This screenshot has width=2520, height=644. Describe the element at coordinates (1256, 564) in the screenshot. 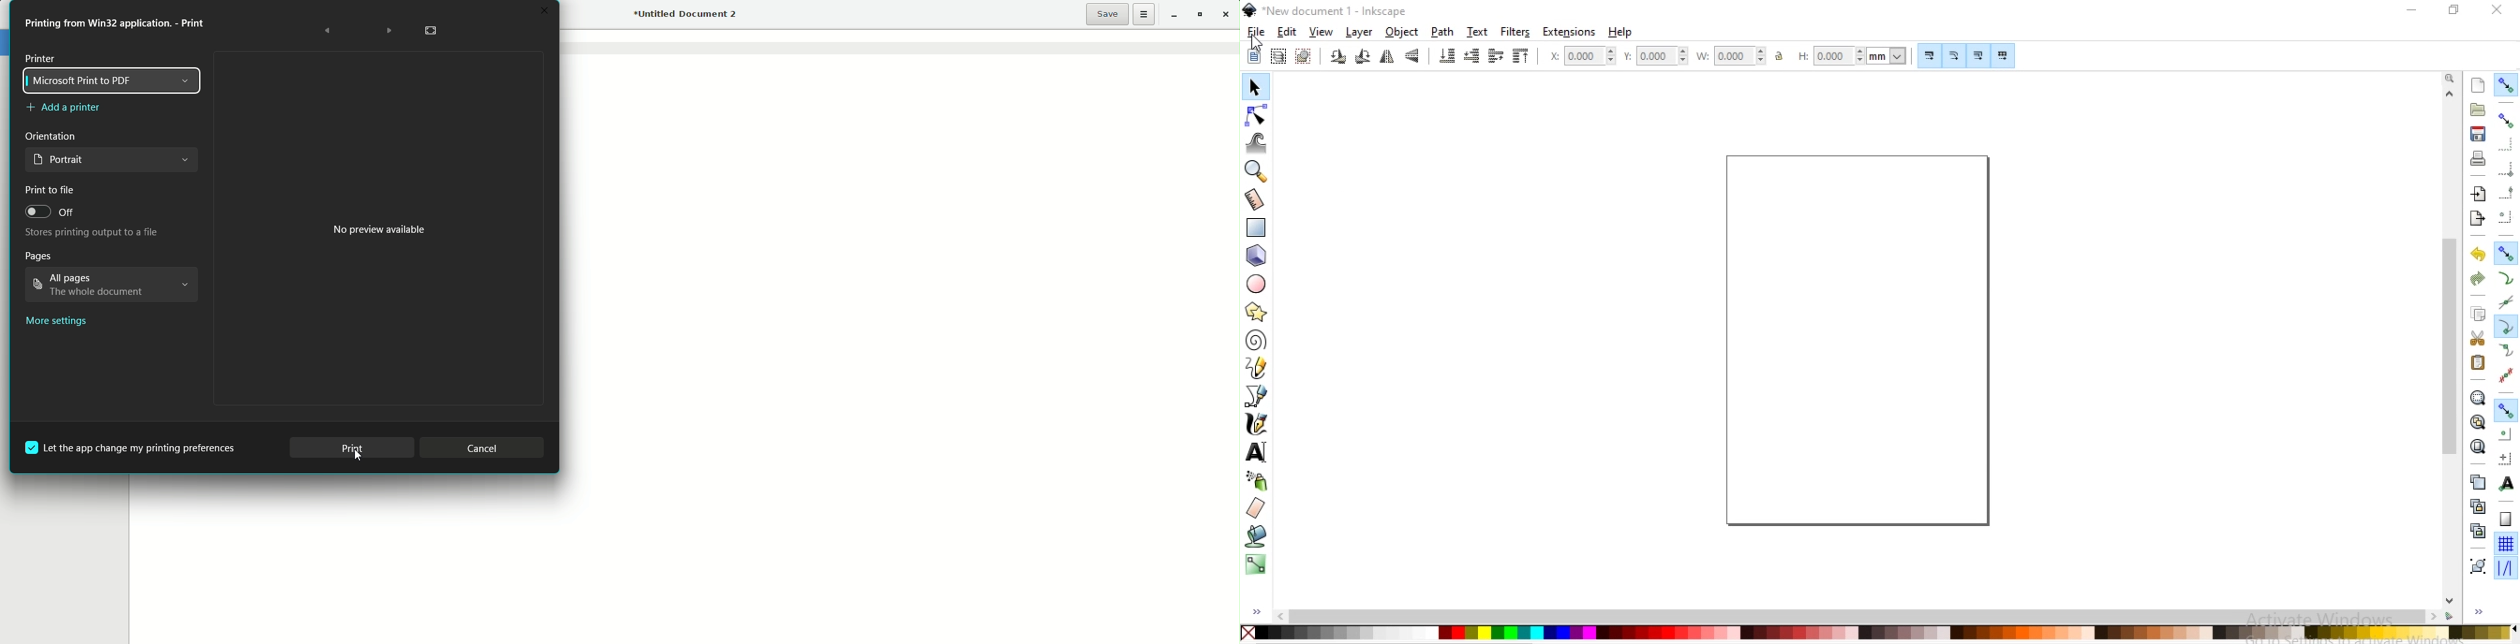

I see `create and edit gradients` at that location.